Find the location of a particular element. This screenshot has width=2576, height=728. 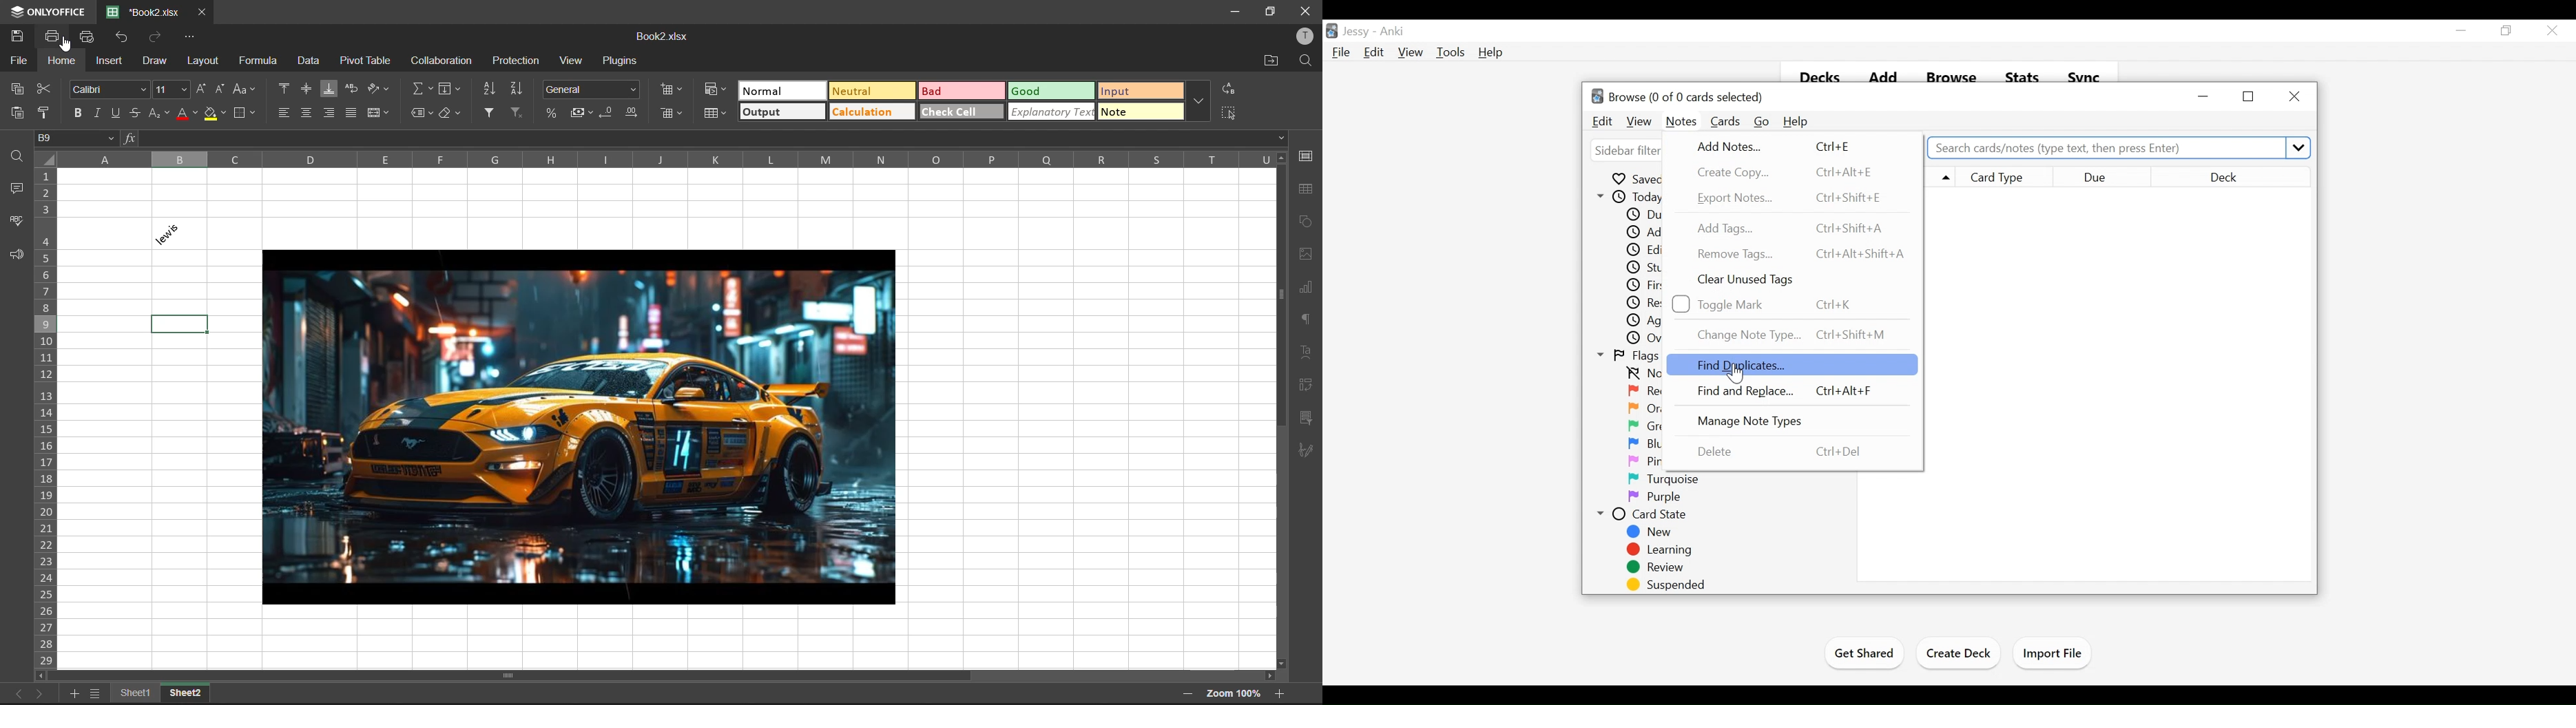

number format is located at coordinates (592, 87).